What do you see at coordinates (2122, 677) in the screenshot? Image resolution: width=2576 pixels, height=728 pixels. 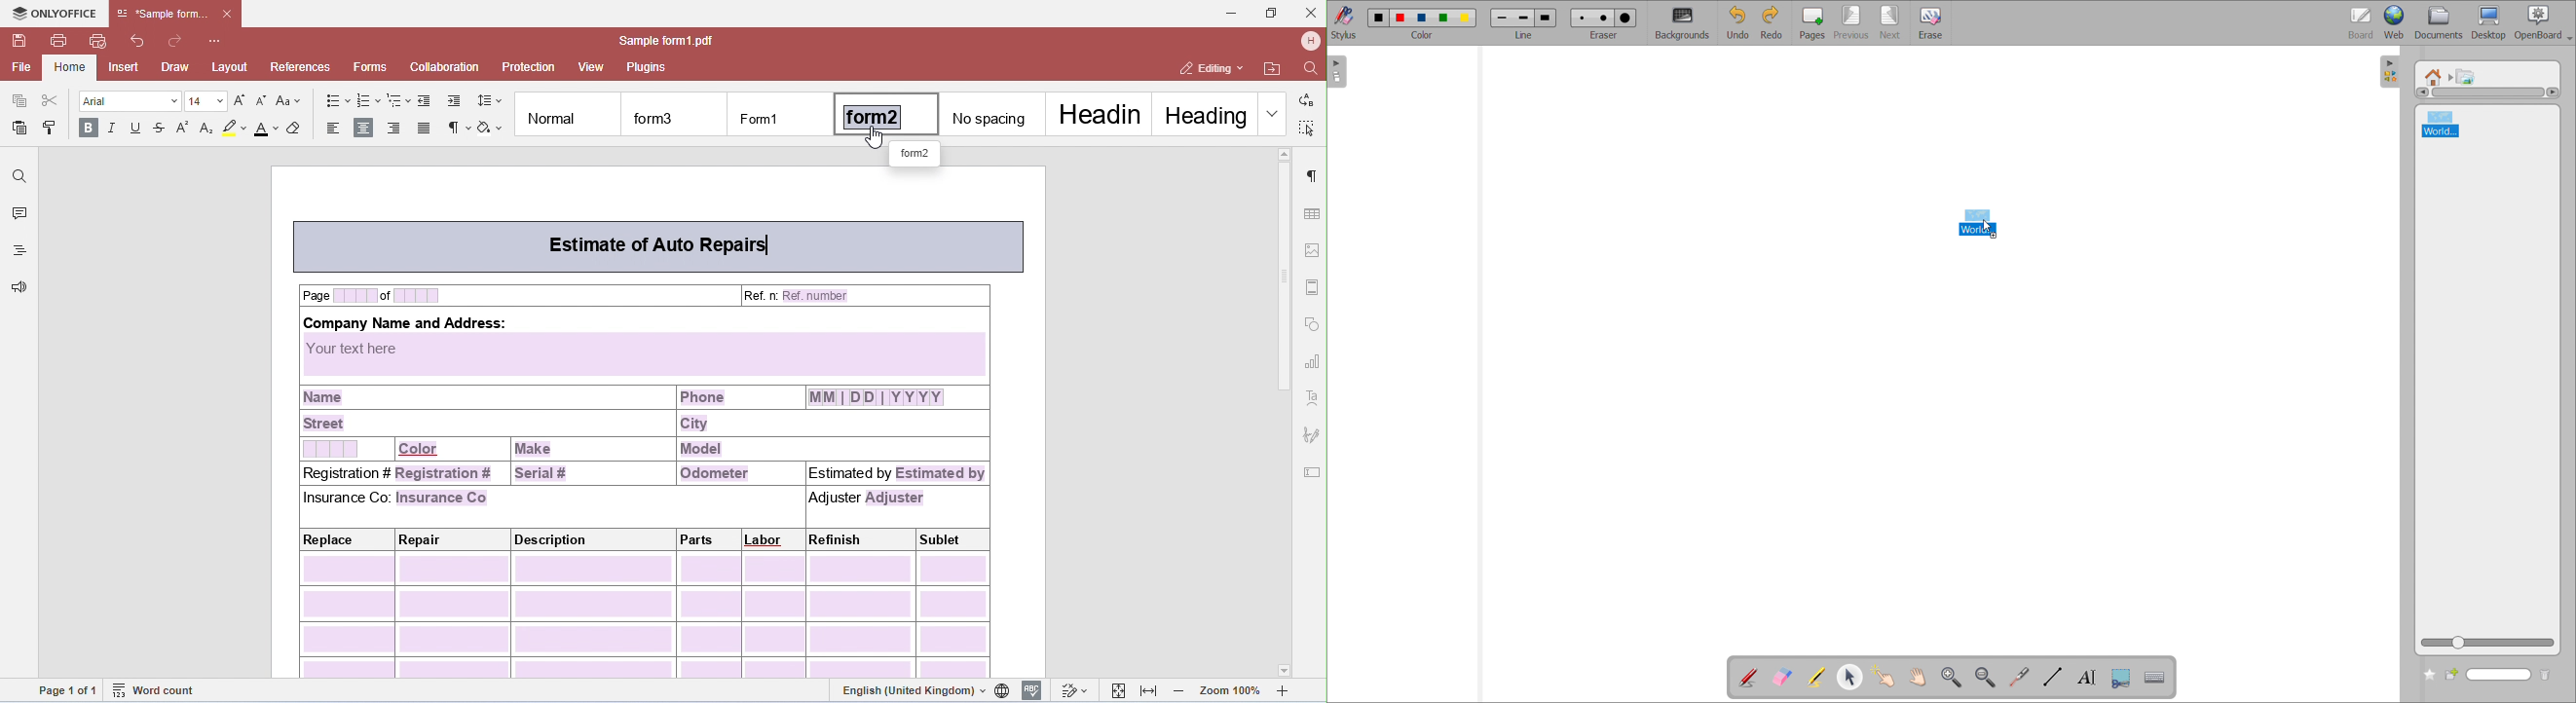 I see `capture part of the screen` at bounding box center [2122, 677].